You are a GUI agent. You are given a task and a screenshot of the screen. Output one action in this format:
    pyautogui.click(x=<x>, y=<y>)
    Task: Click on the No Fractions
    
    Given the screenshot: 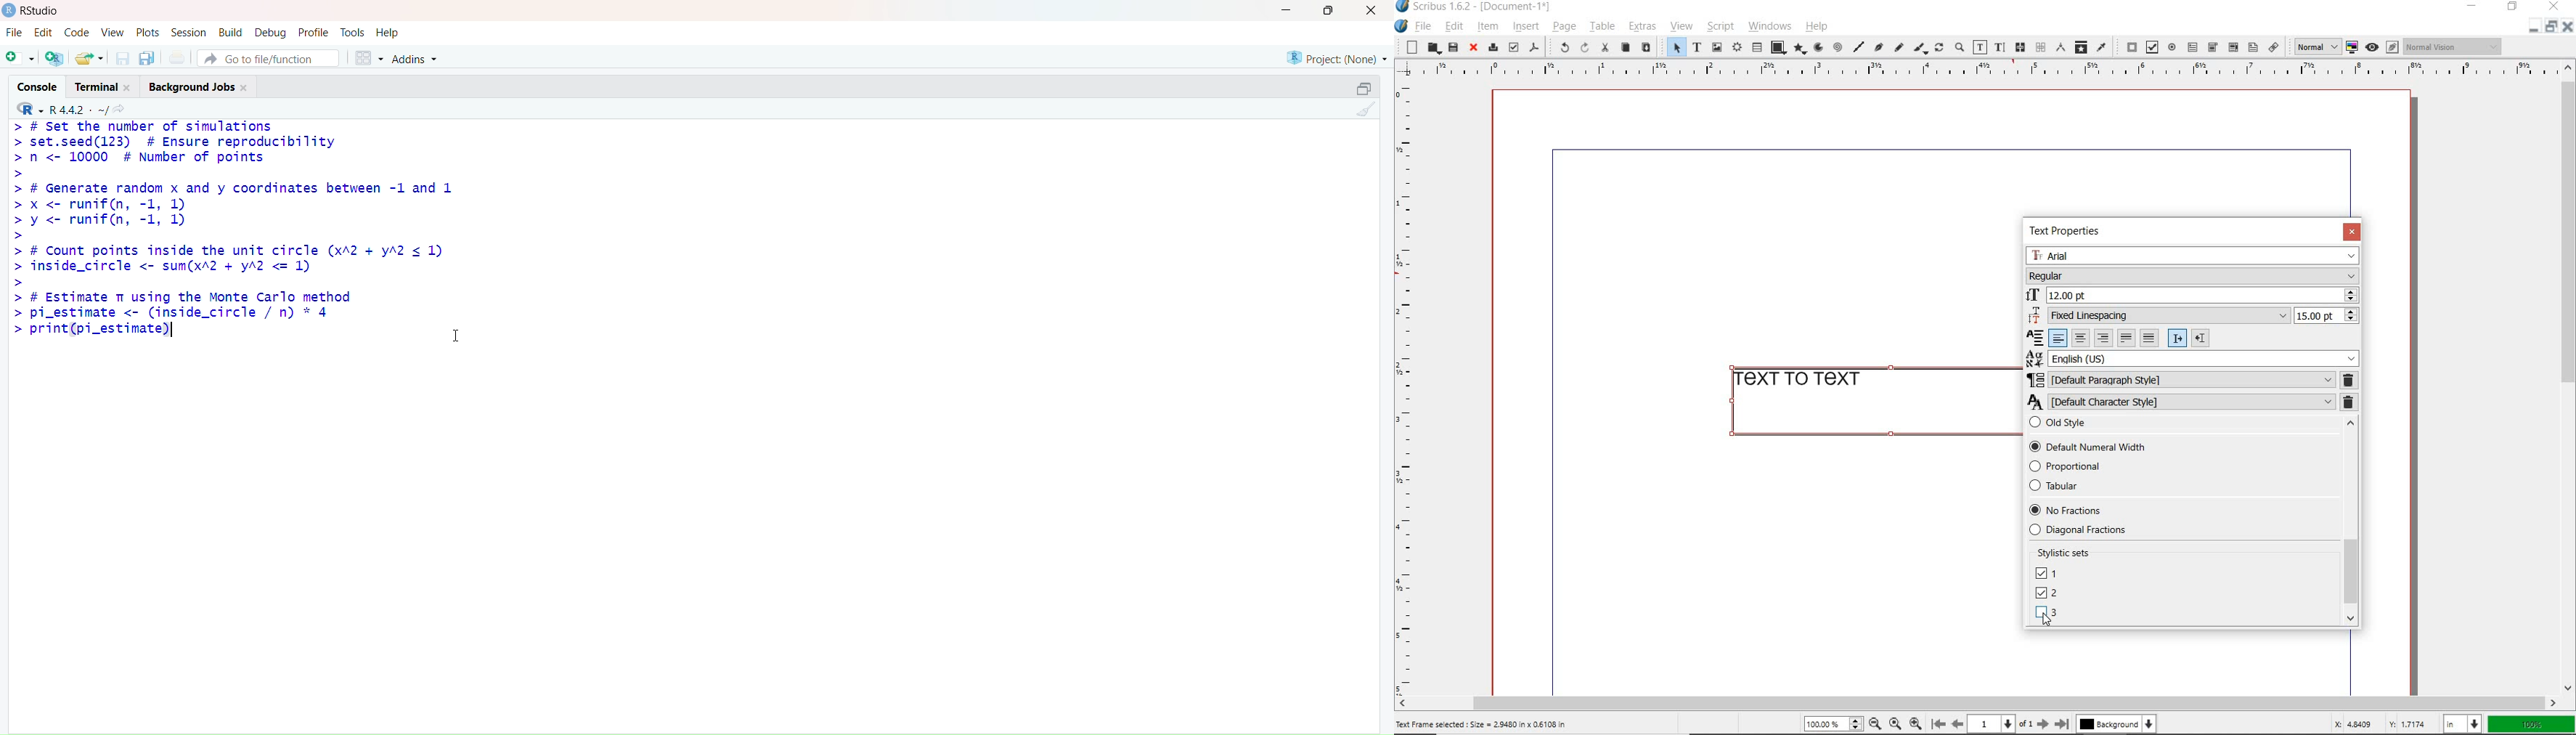 What is the action you would take?
    pyautogui.click(x=2065, y=510)
    